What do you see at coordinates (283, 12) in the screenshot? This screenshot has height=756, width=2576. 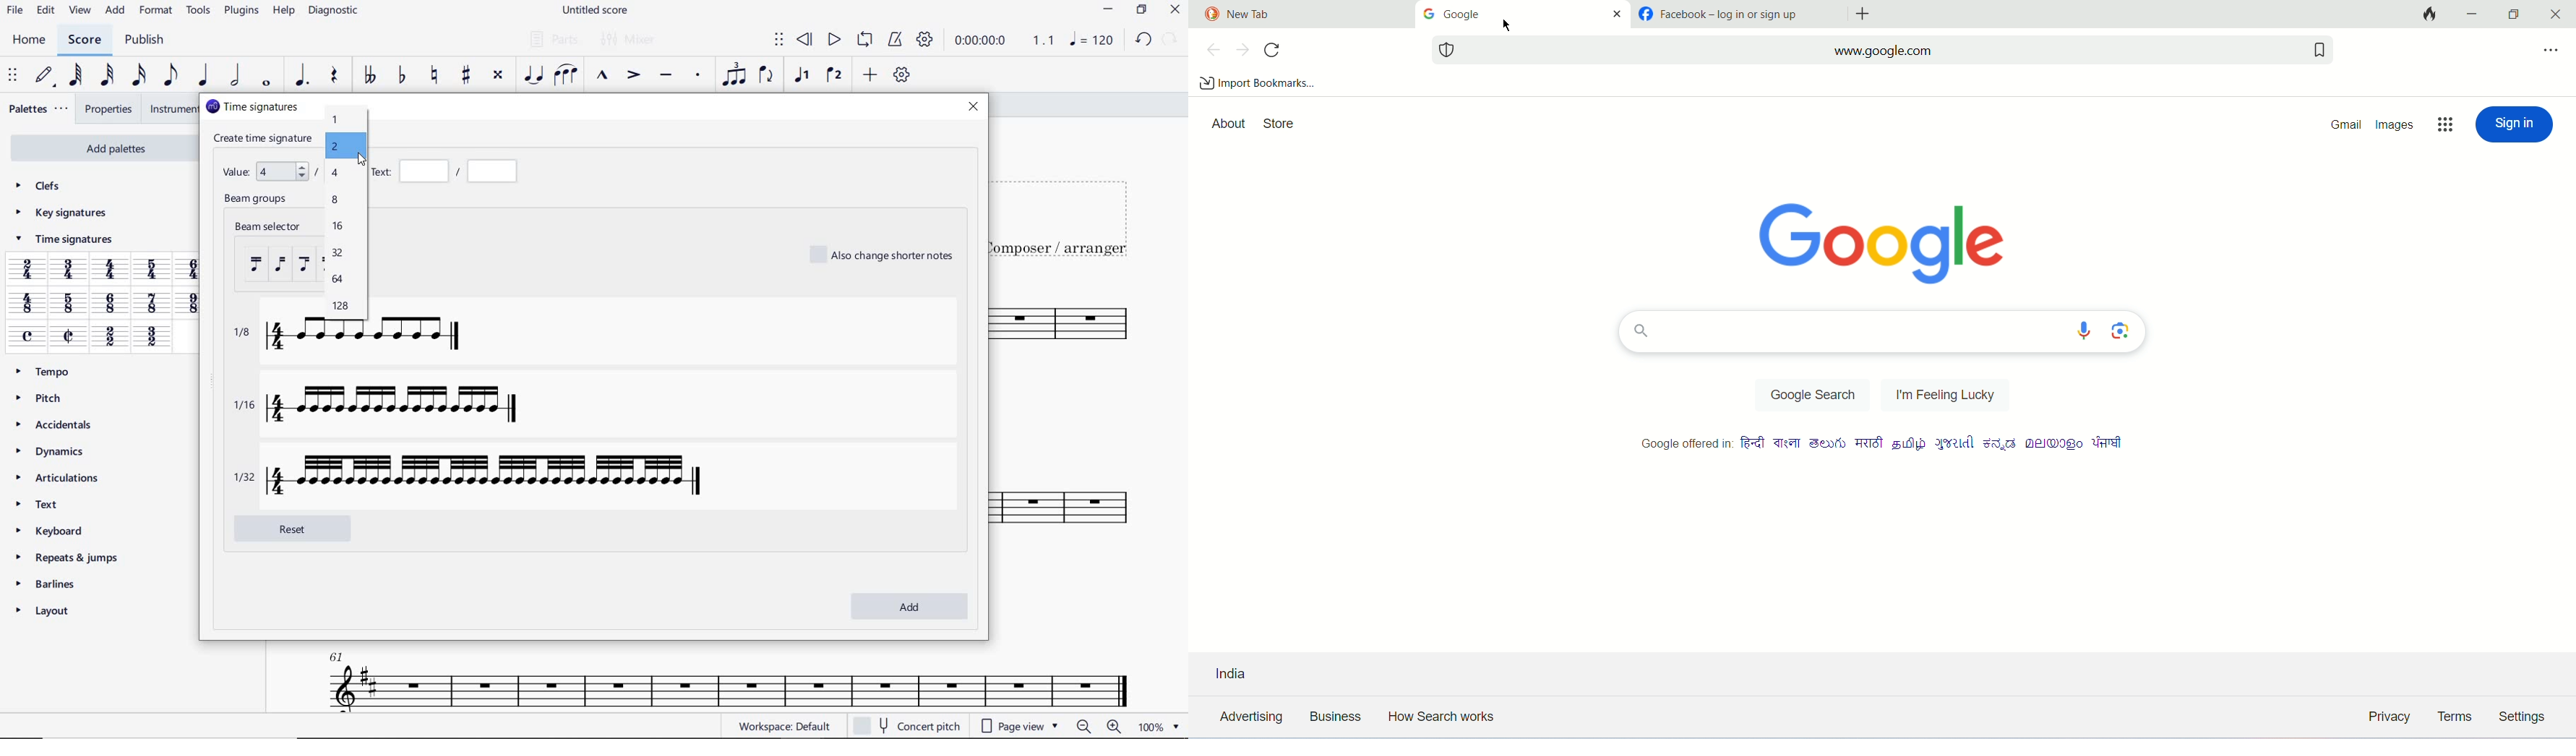 I see `HELP` at bounding box center [283, 12].